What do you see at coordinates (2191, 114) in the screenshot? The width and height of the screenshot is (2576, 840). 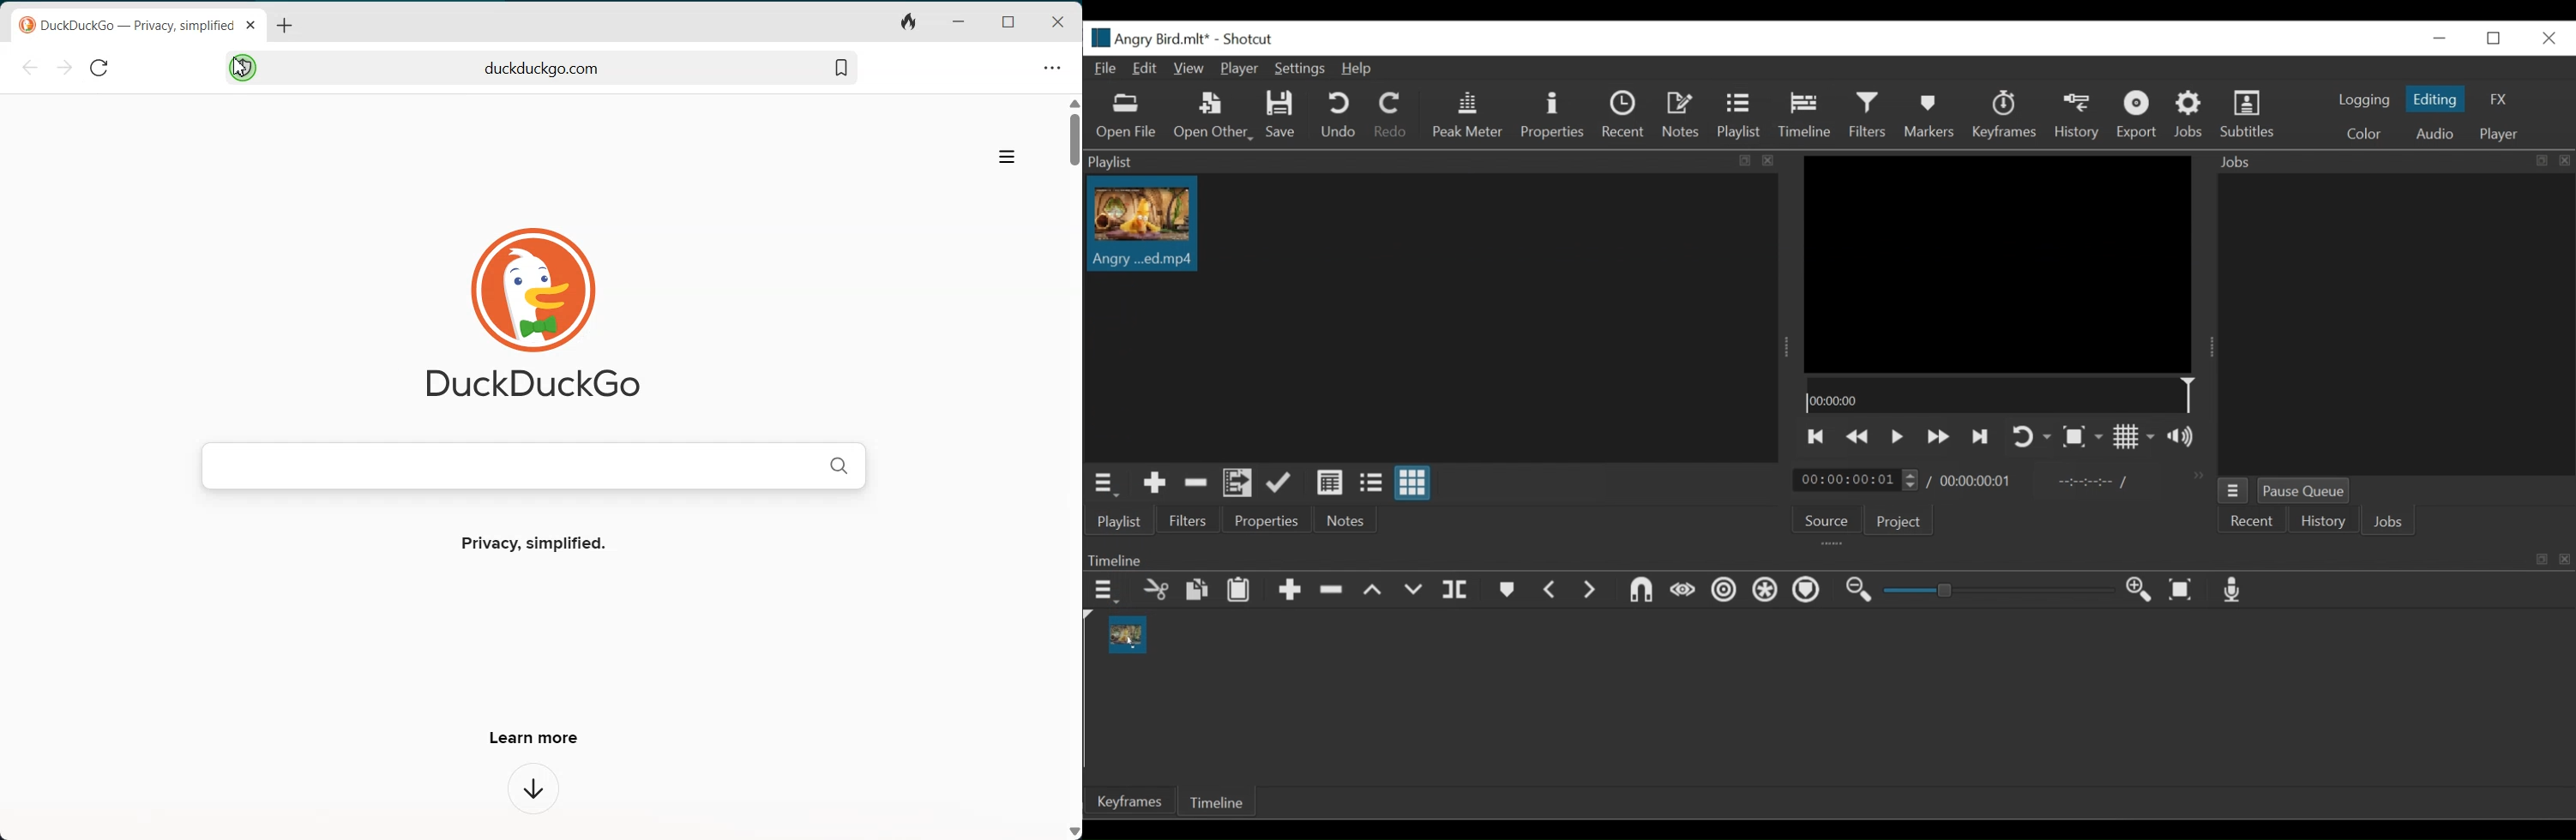 I see `Jobs` at bounding box center [2191, 114].